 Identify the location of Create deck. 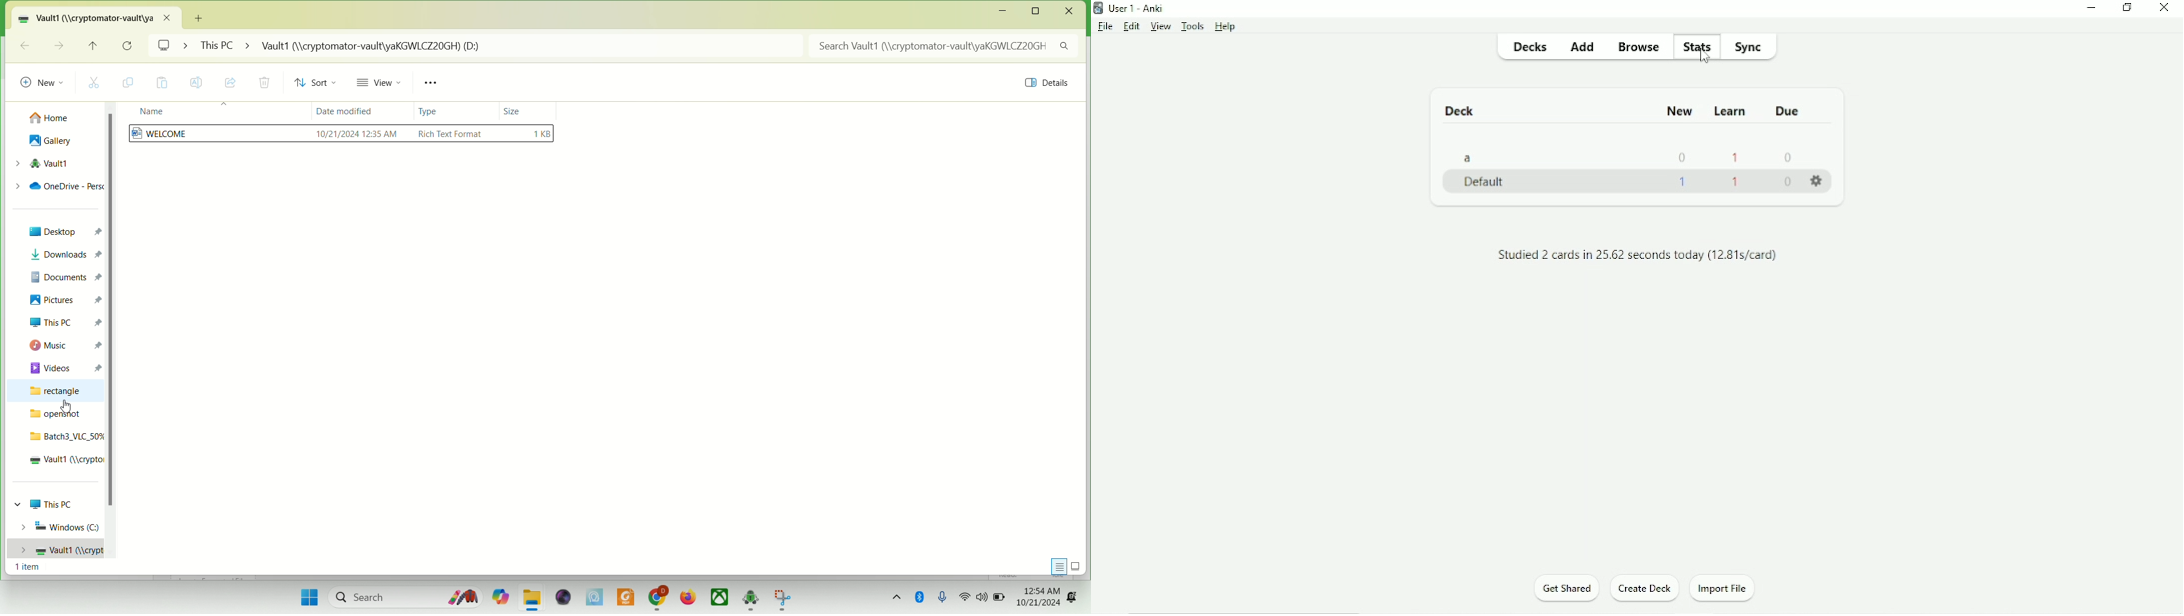
(1636, 588).